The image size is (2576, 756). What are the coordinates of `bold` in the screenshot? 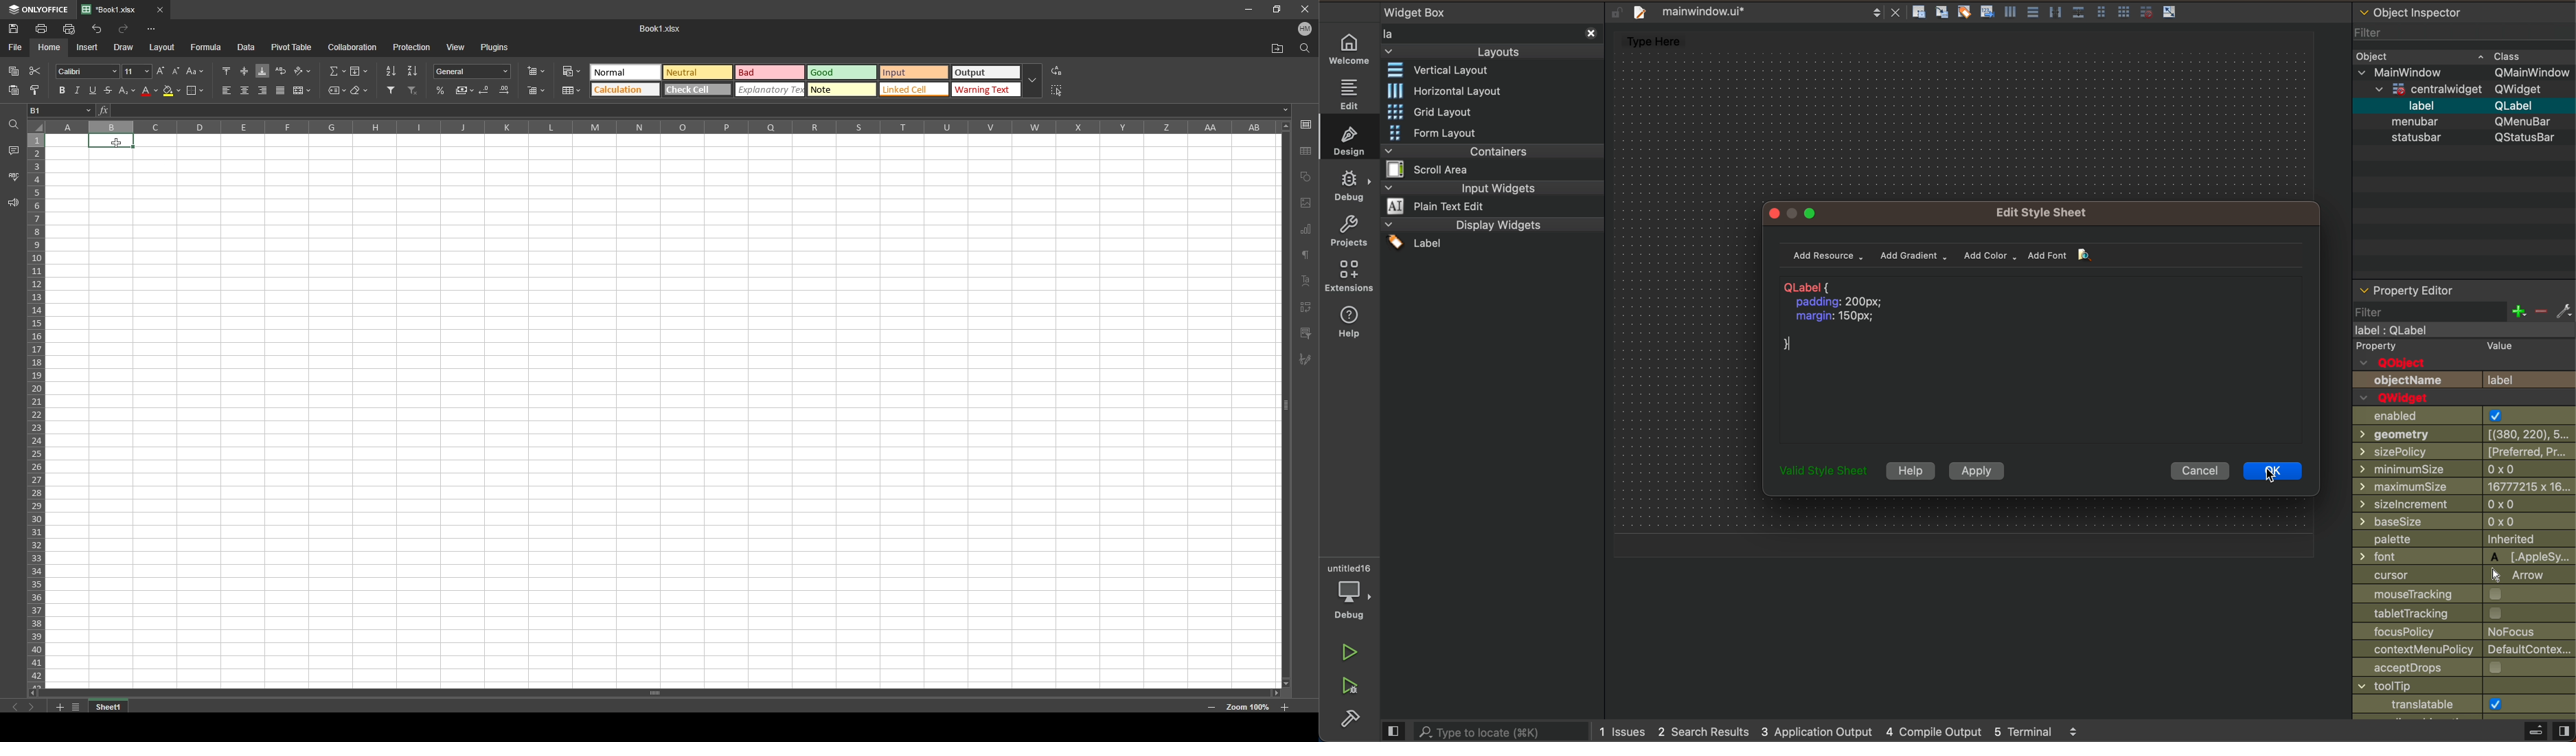 It's located at (60, 90).